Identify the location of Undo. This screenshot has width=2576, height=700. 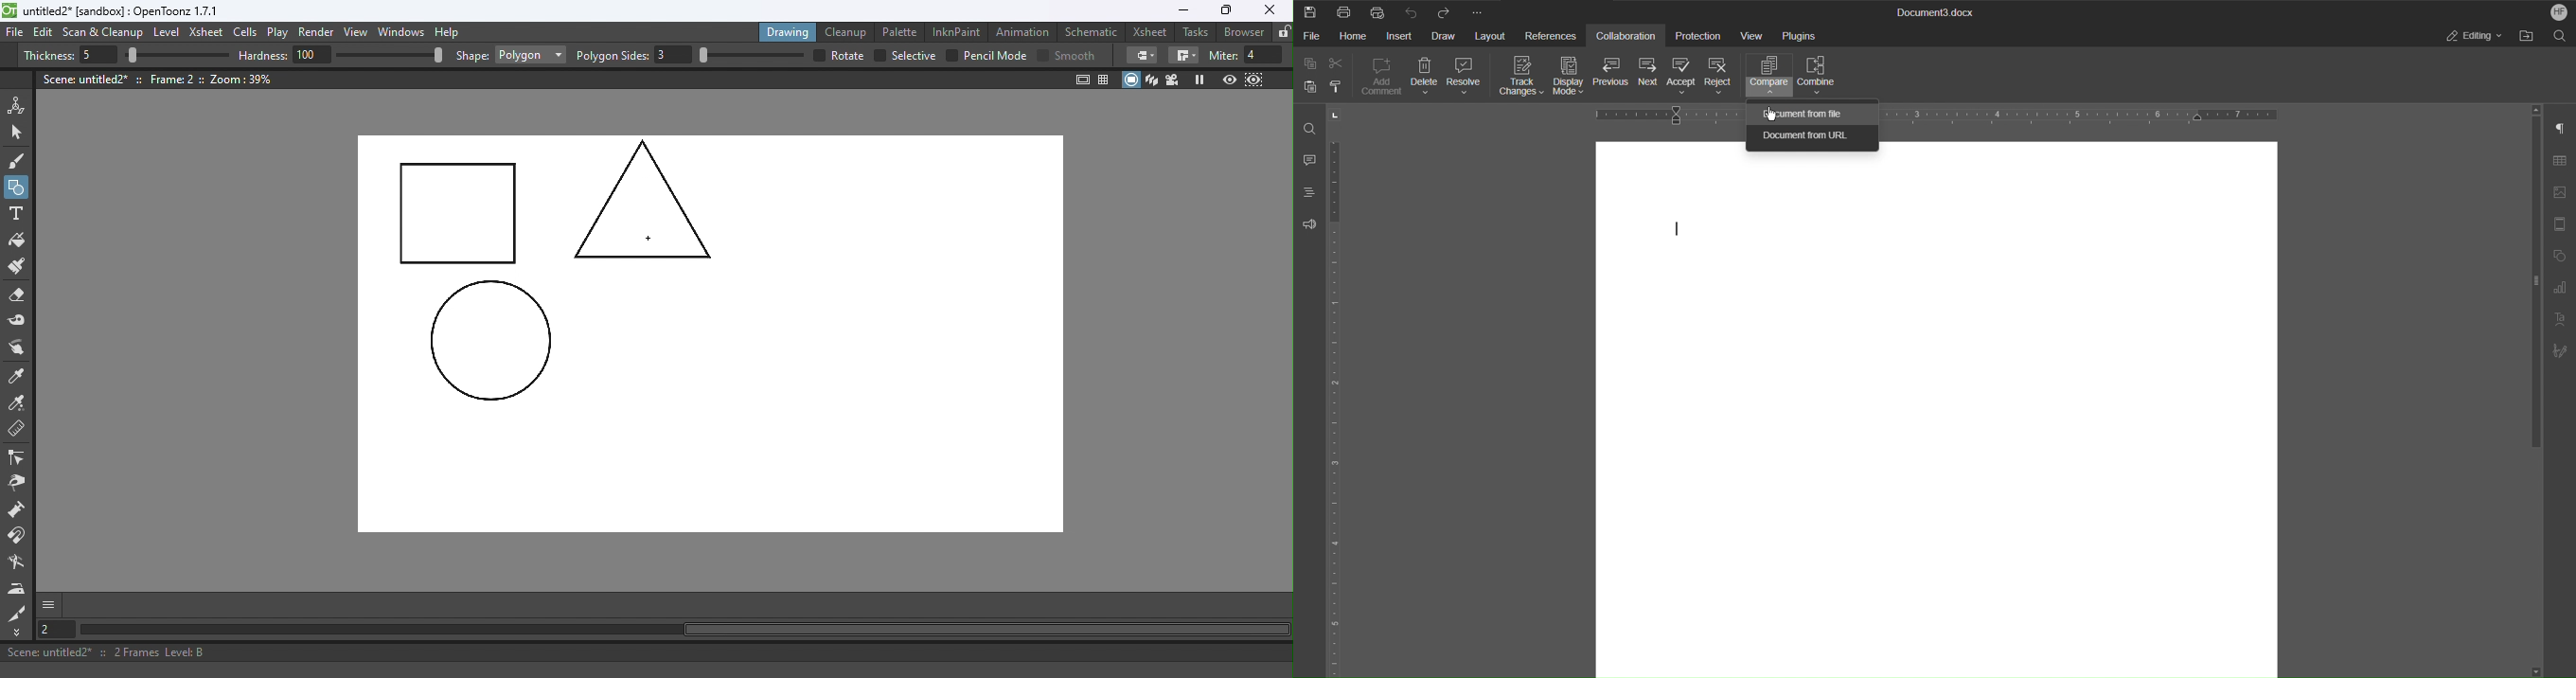
(1414, 12).